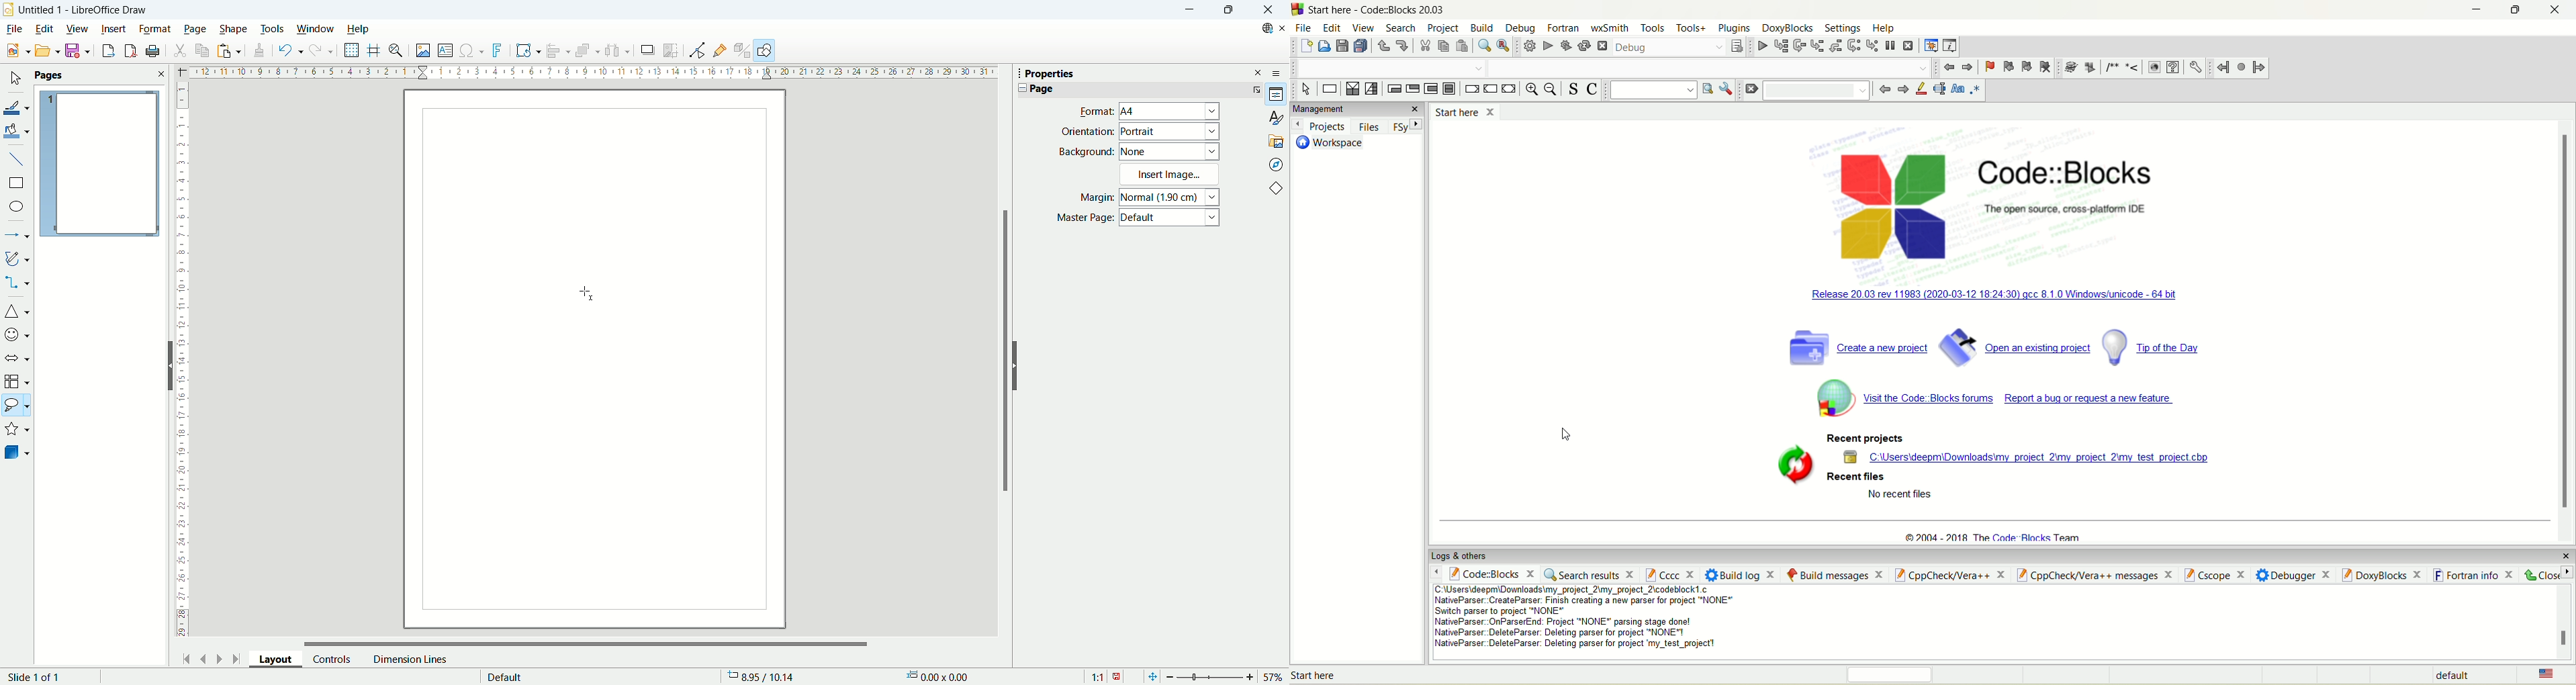  What do you see at coordinates (1862, 347) in the screenshot?
I see `create a new project` at bounding box center [1862, 347].